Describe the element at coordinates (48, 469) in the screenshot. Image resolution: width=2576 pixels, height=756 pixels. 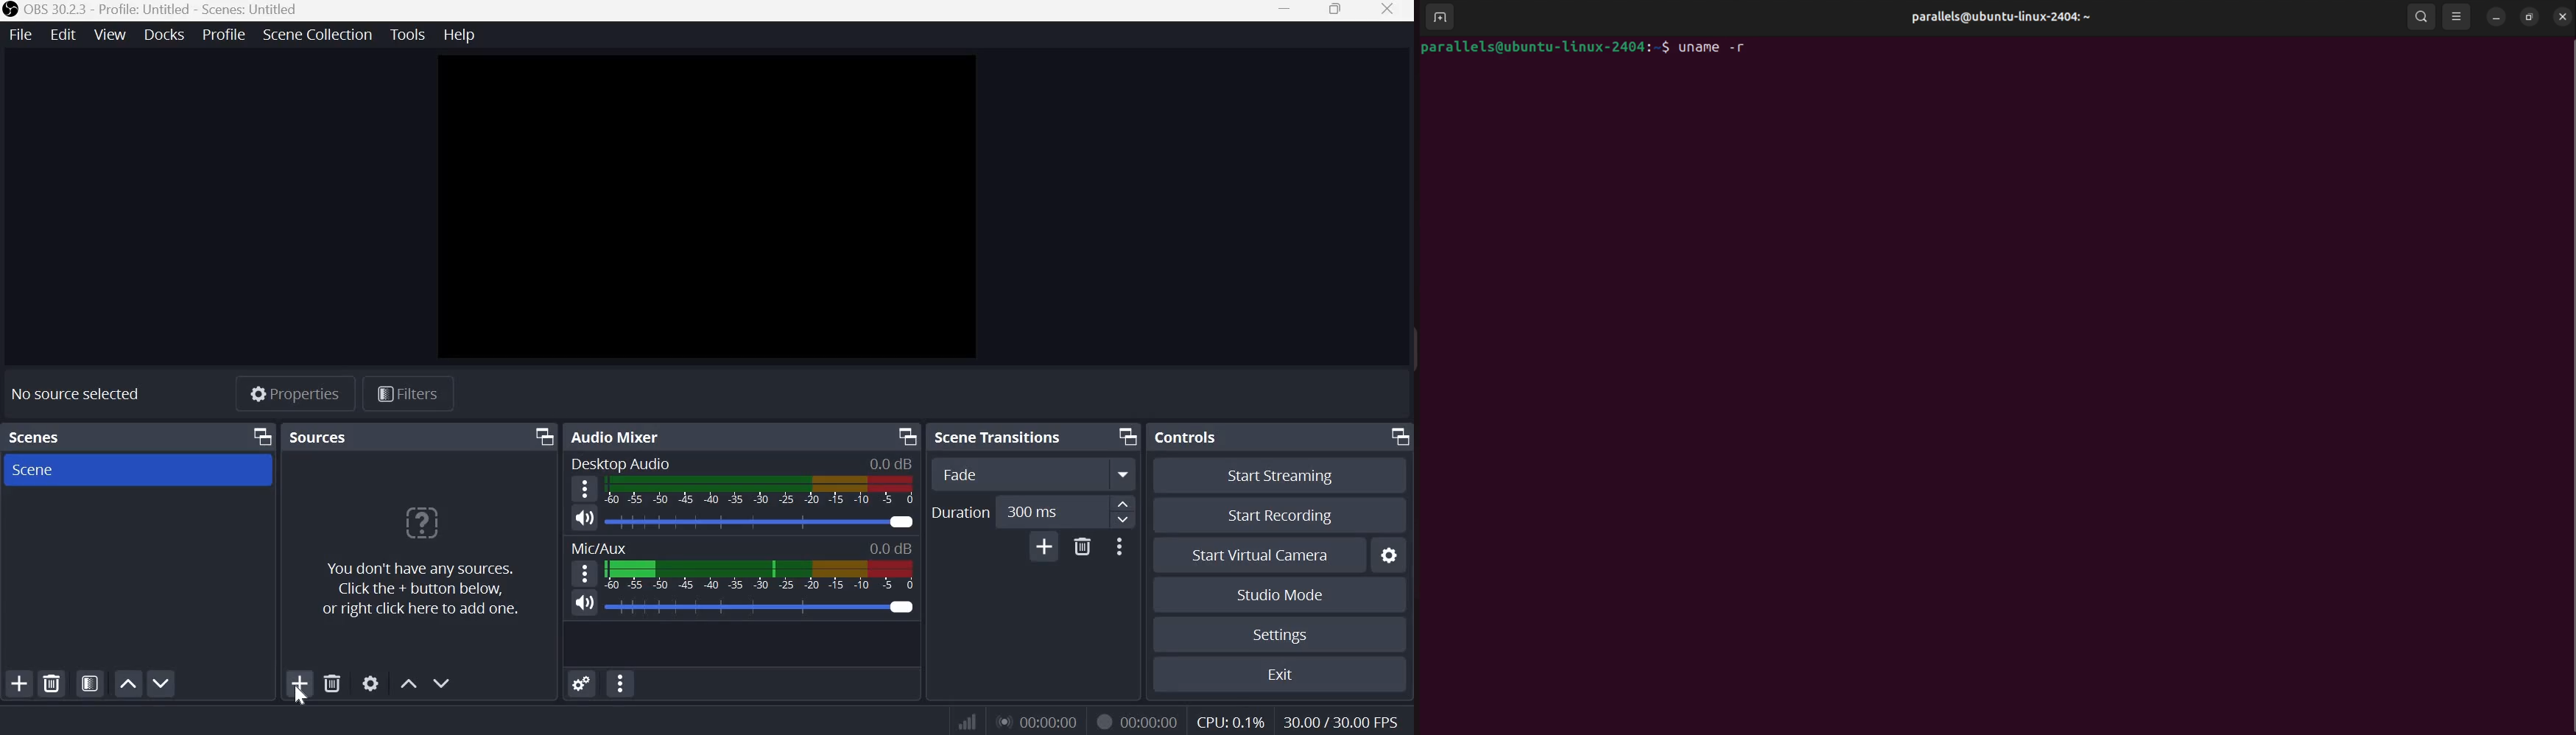
I see `Scene` at that location.